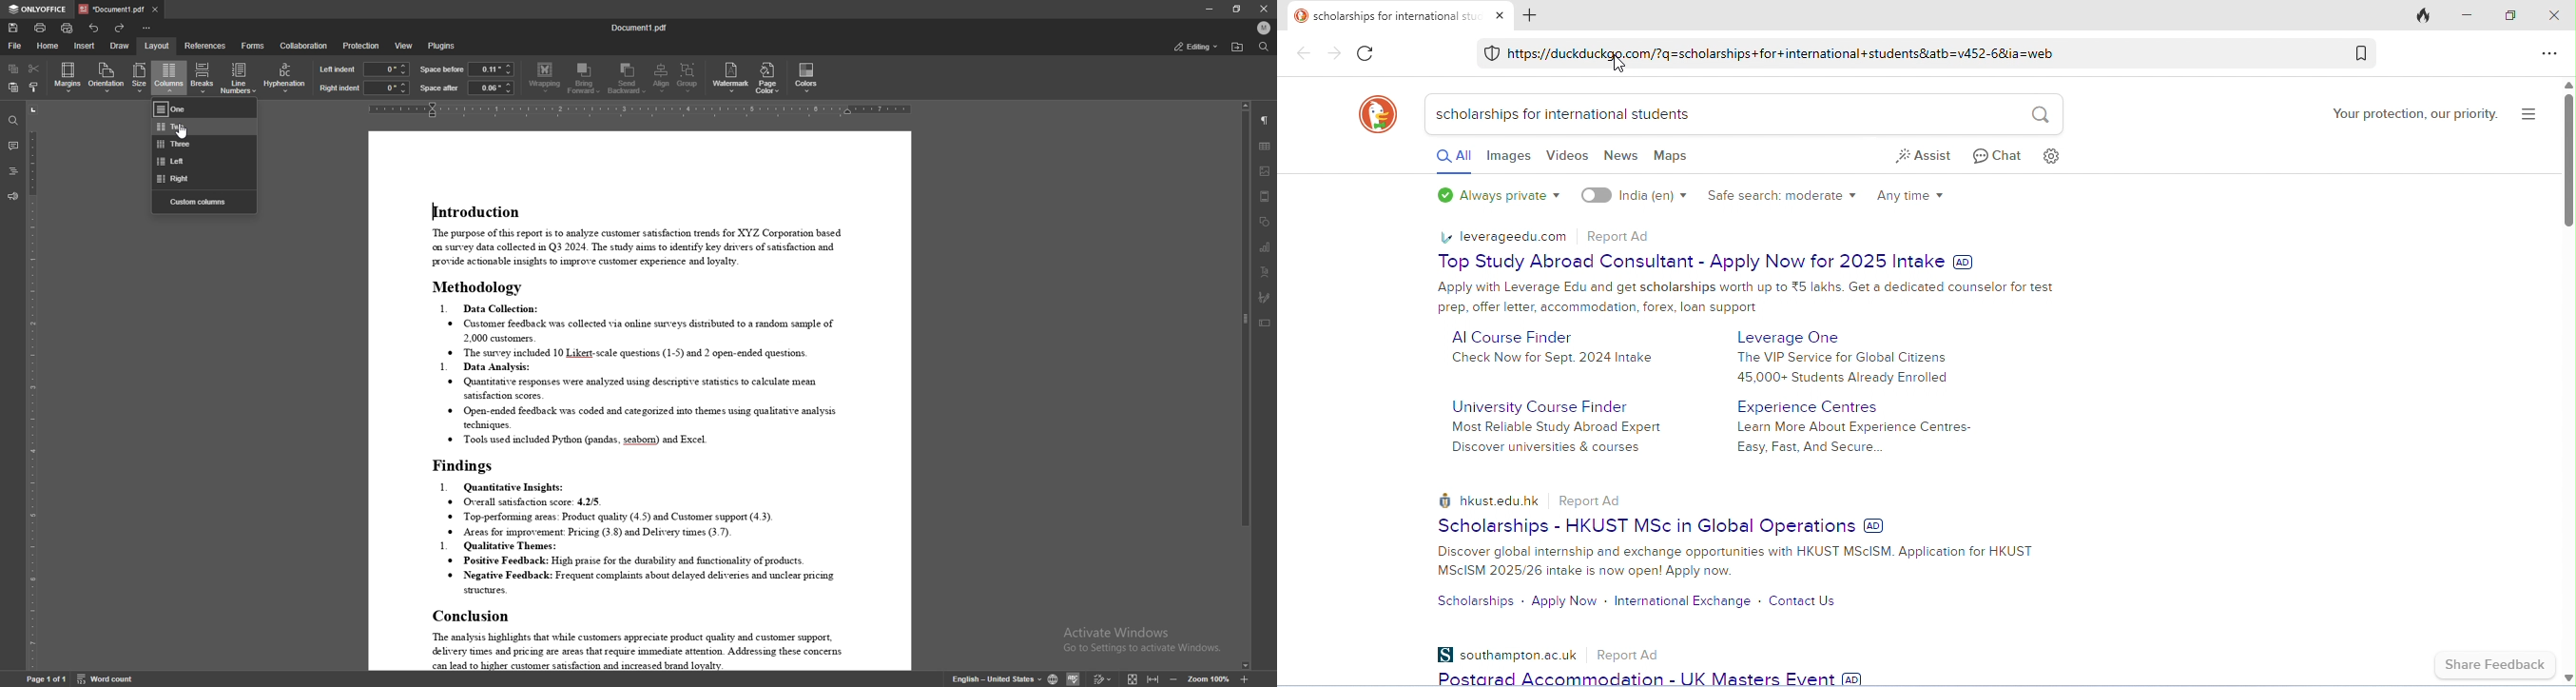  What do you see at coordinates (13, 69) in the screenshot?
I see `copy` at bounding box center [13, 69].